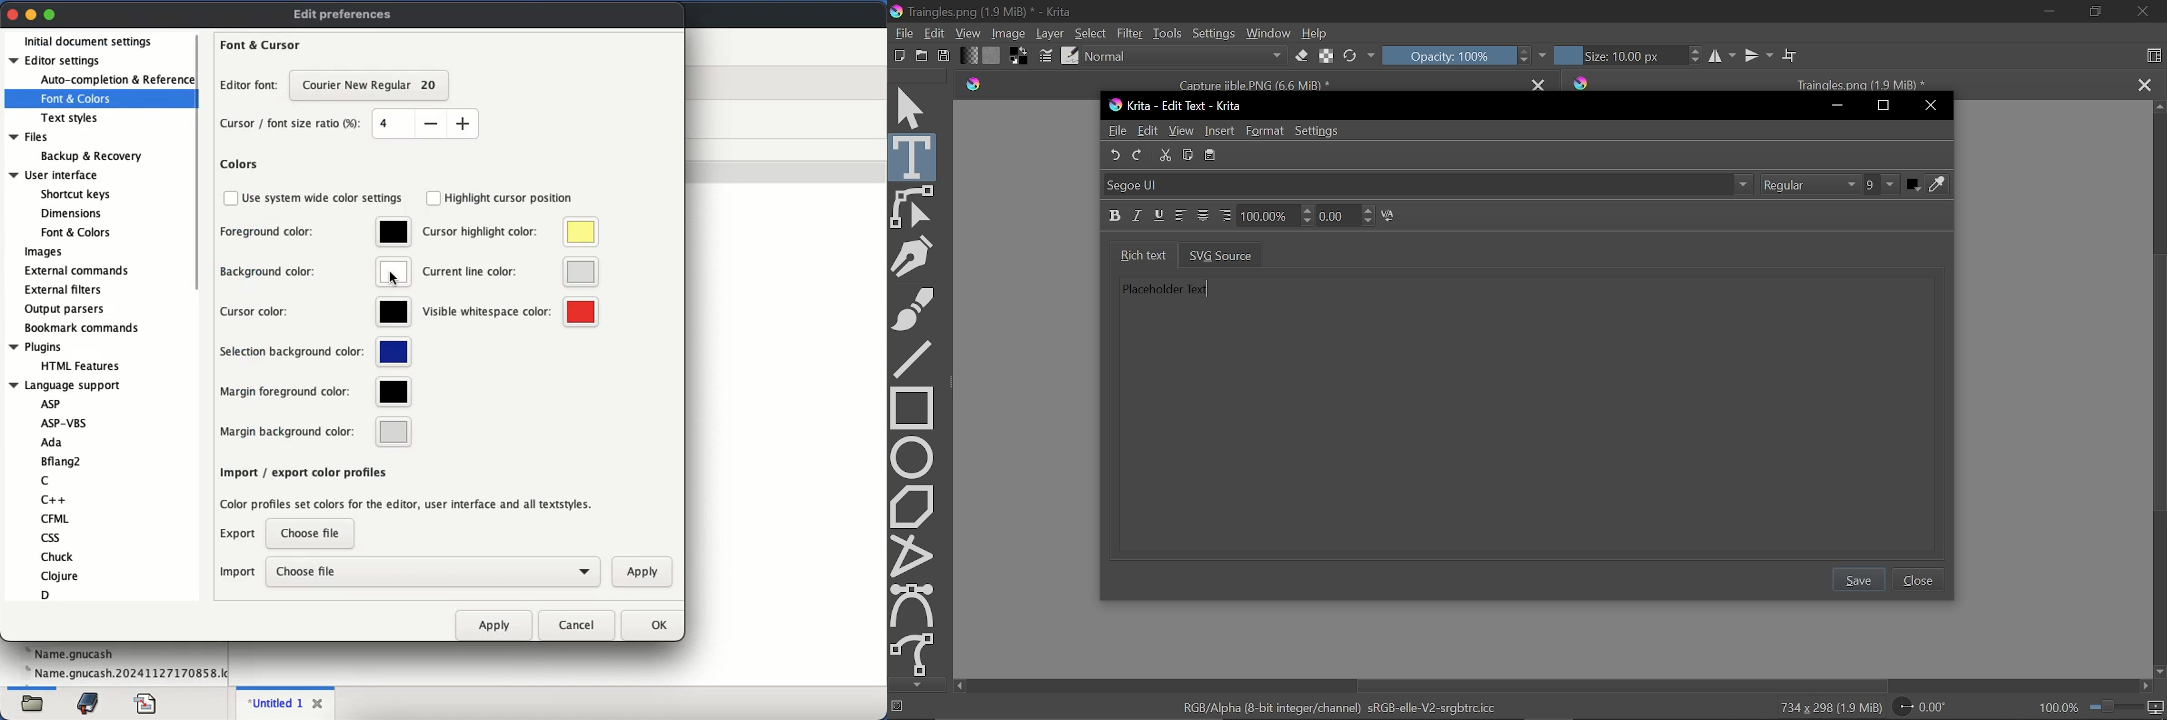 Image resolution: width=2184 pixels, height=728 pixels. I want to click on Restore down, so click(2097, 12).